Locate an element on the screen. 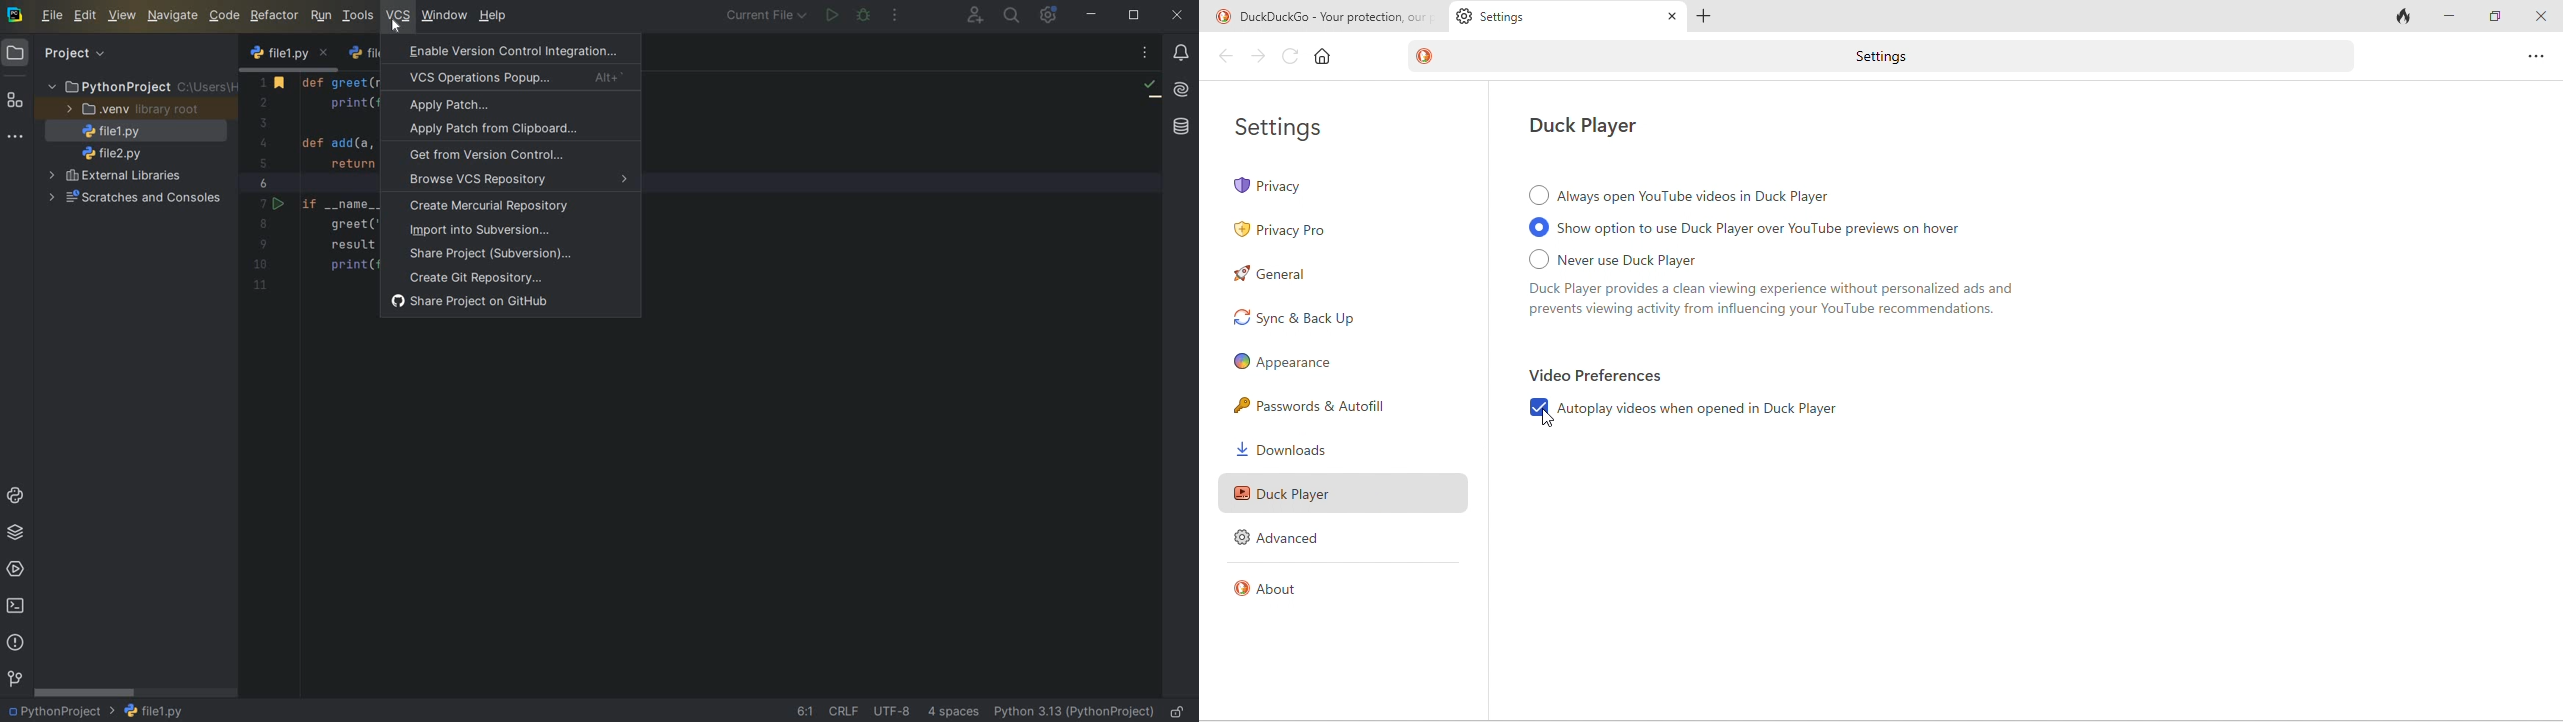  browse VCS Repository is located at coordinates (515, 182).